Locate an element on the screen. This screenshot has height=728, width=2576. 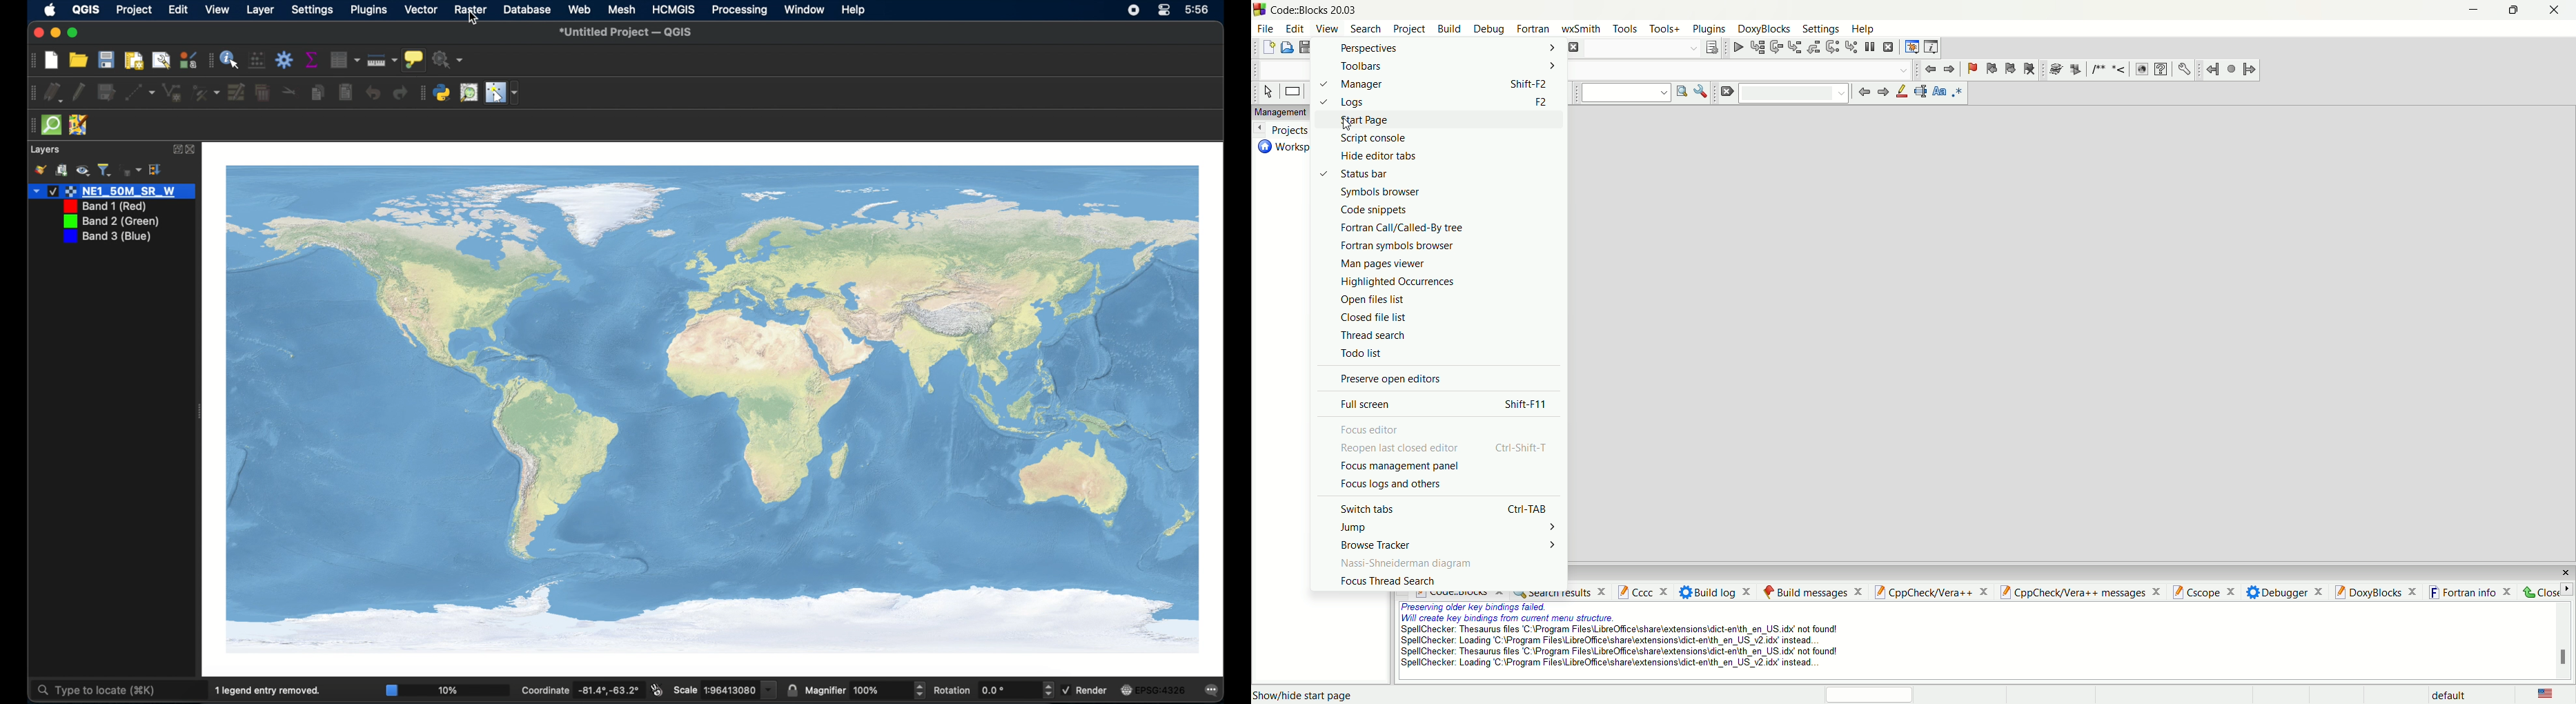
clear is located at coordinates (1728, 92).